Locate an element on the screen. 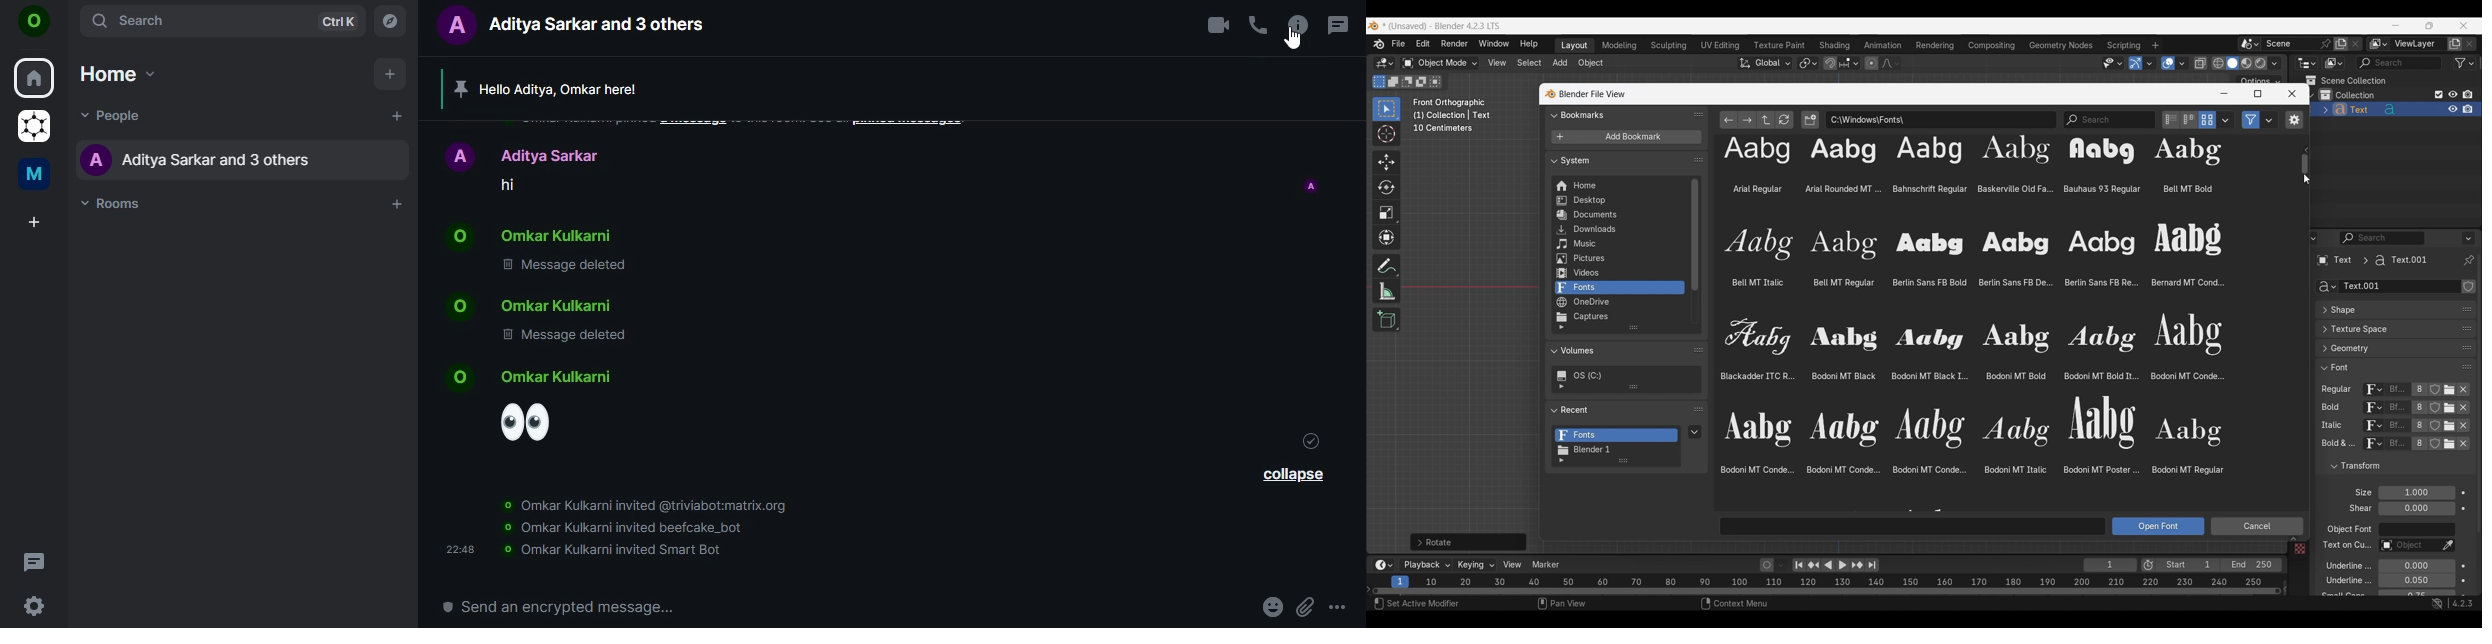  Refresh file list is located at coordinates (1785, 120).